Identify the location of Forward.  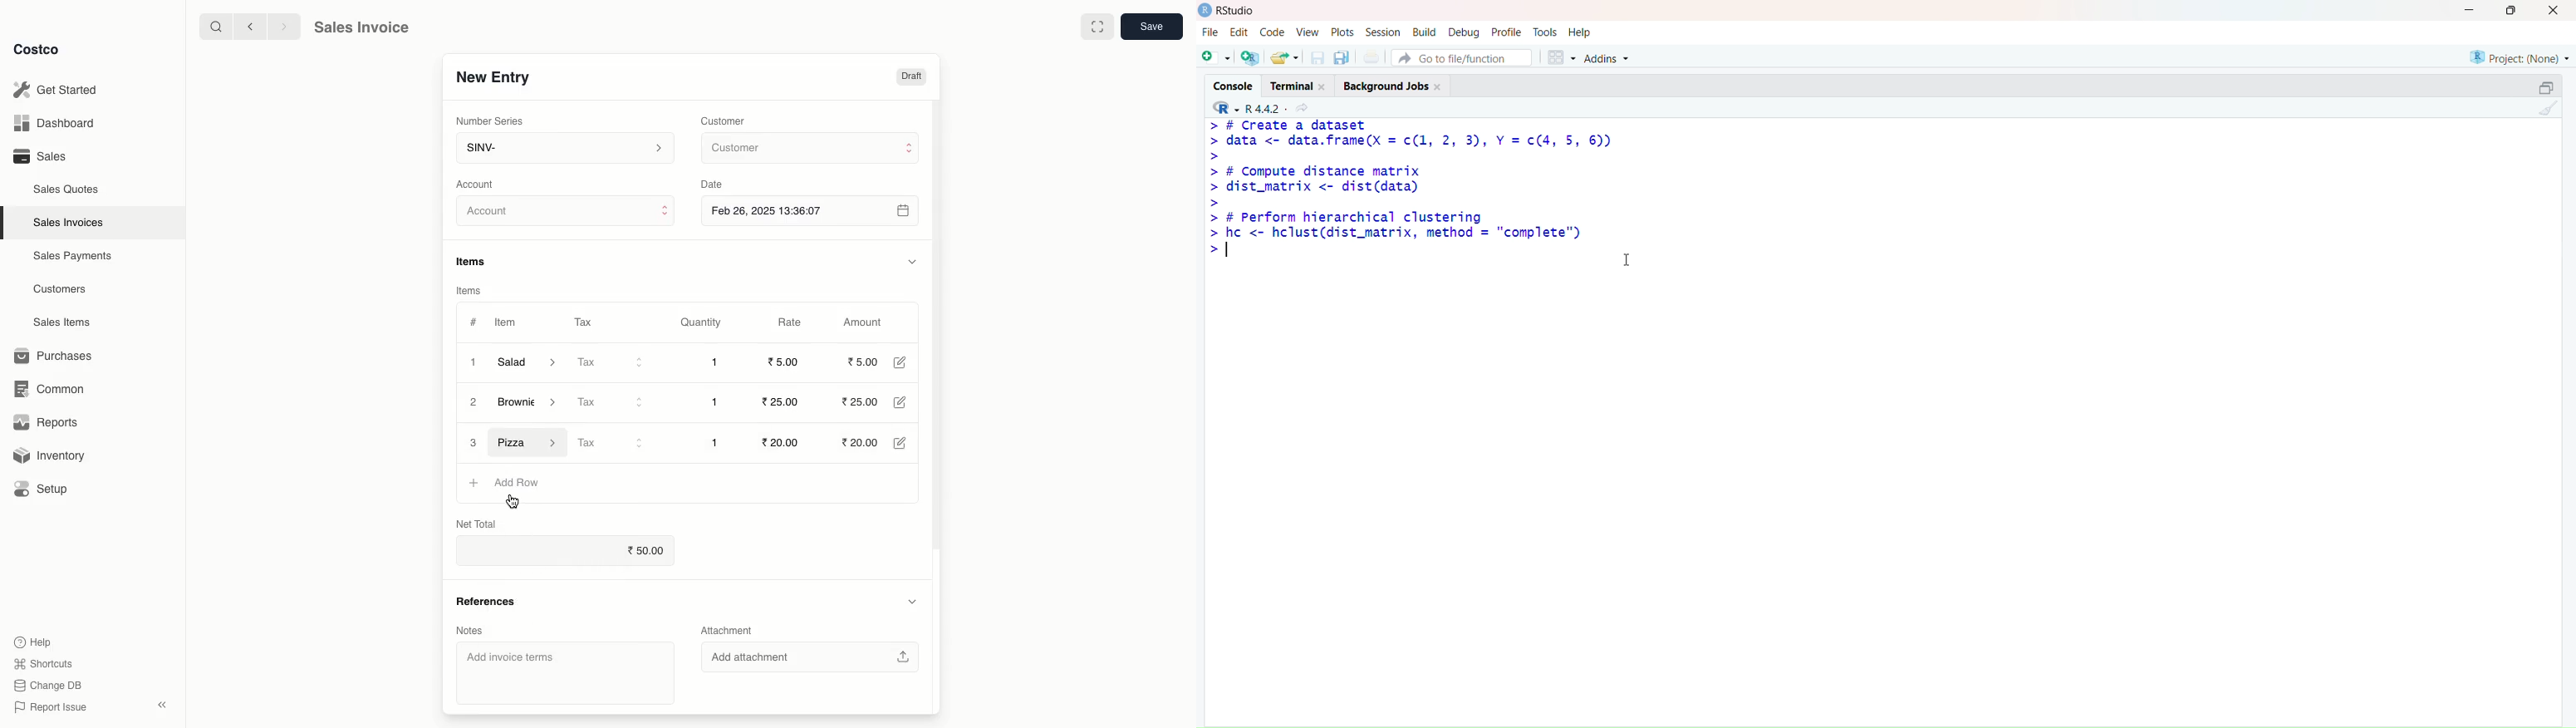
(283, 27).